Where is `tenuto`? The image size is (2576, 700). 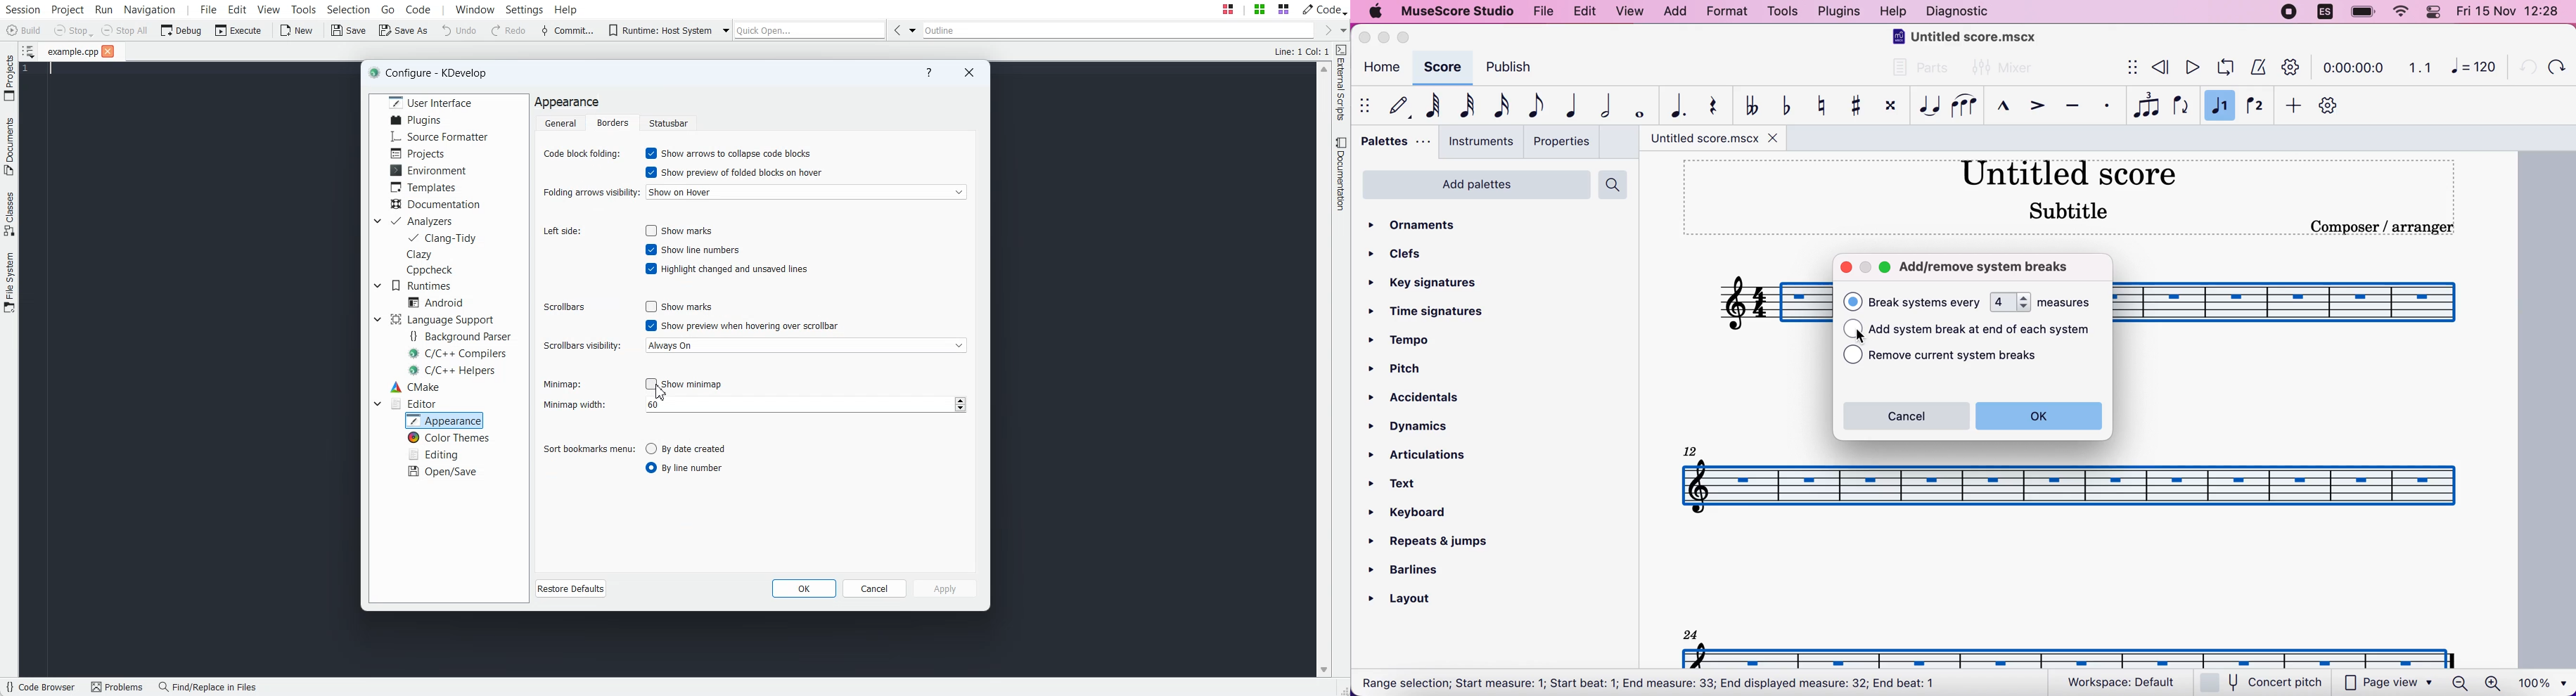 tenuto is located at coordinates (2072, 106).